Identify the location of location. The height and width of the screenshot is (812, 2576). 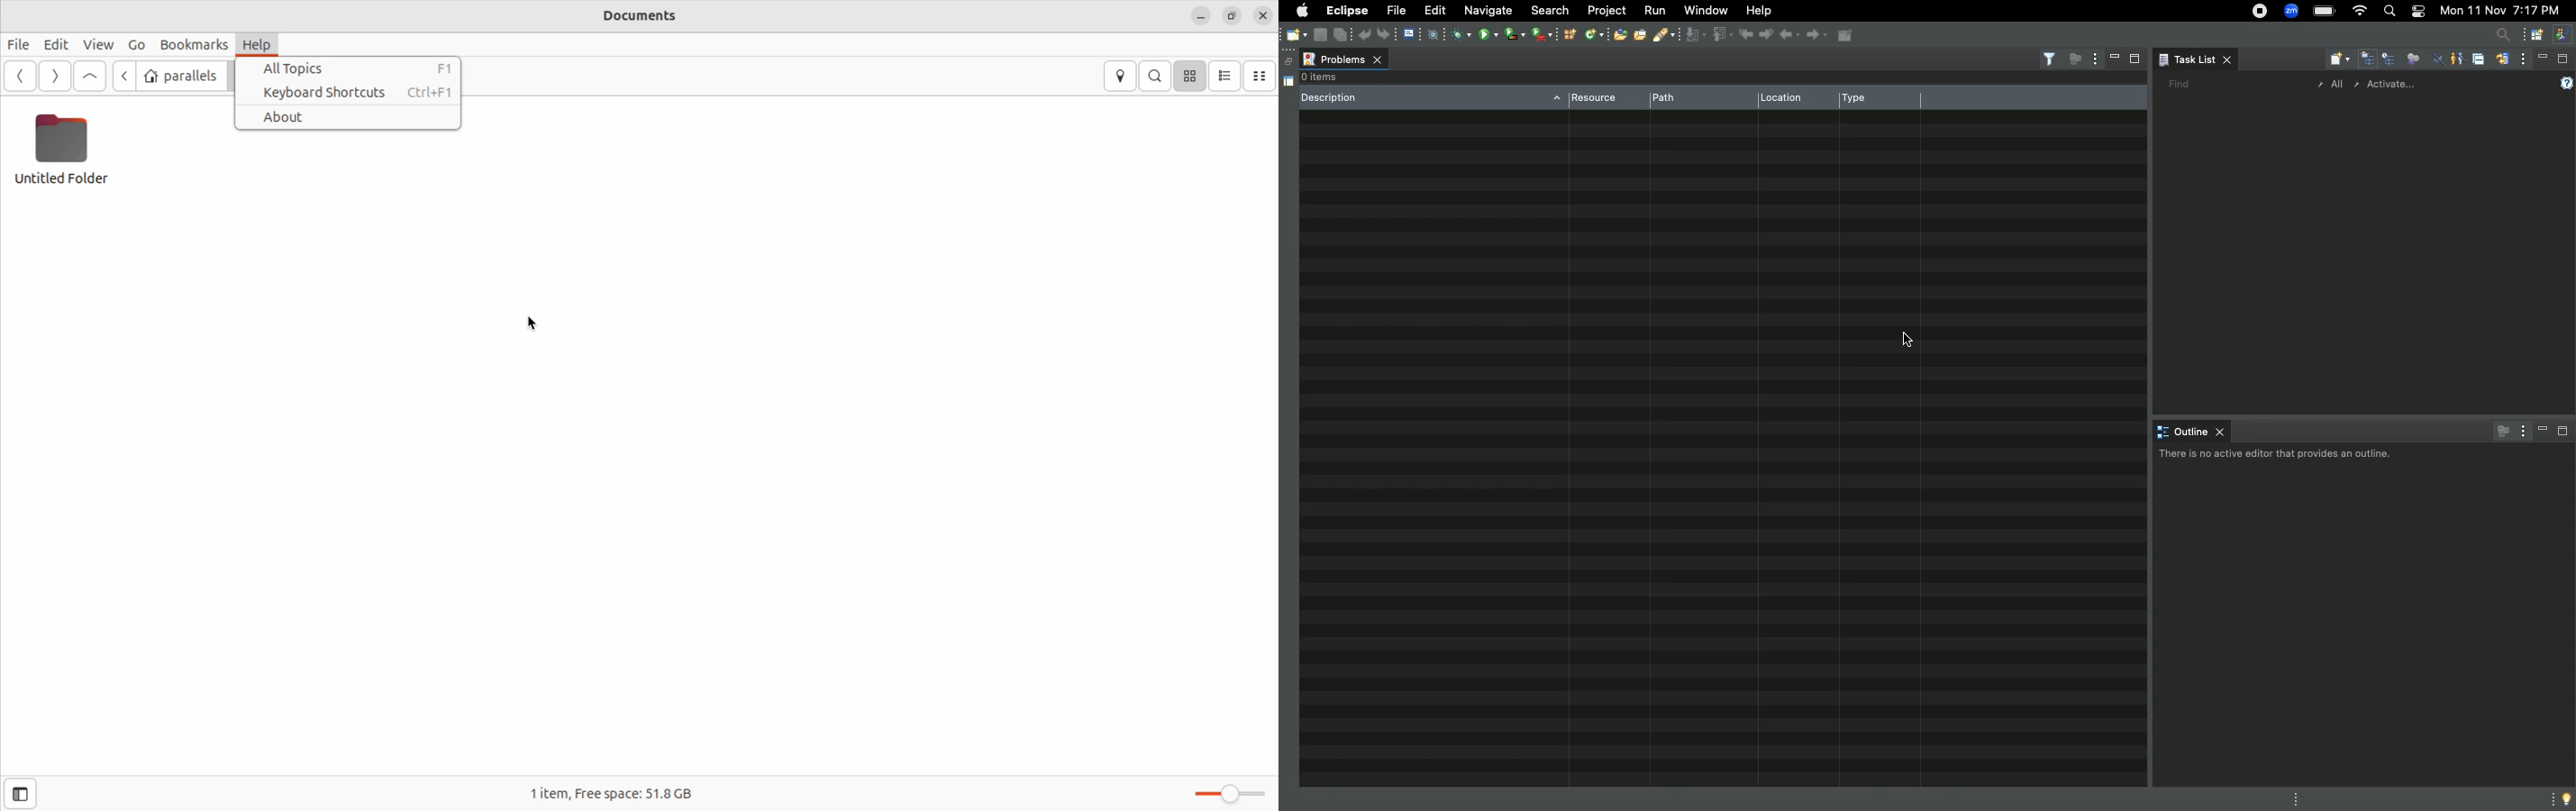
(1118, 76).